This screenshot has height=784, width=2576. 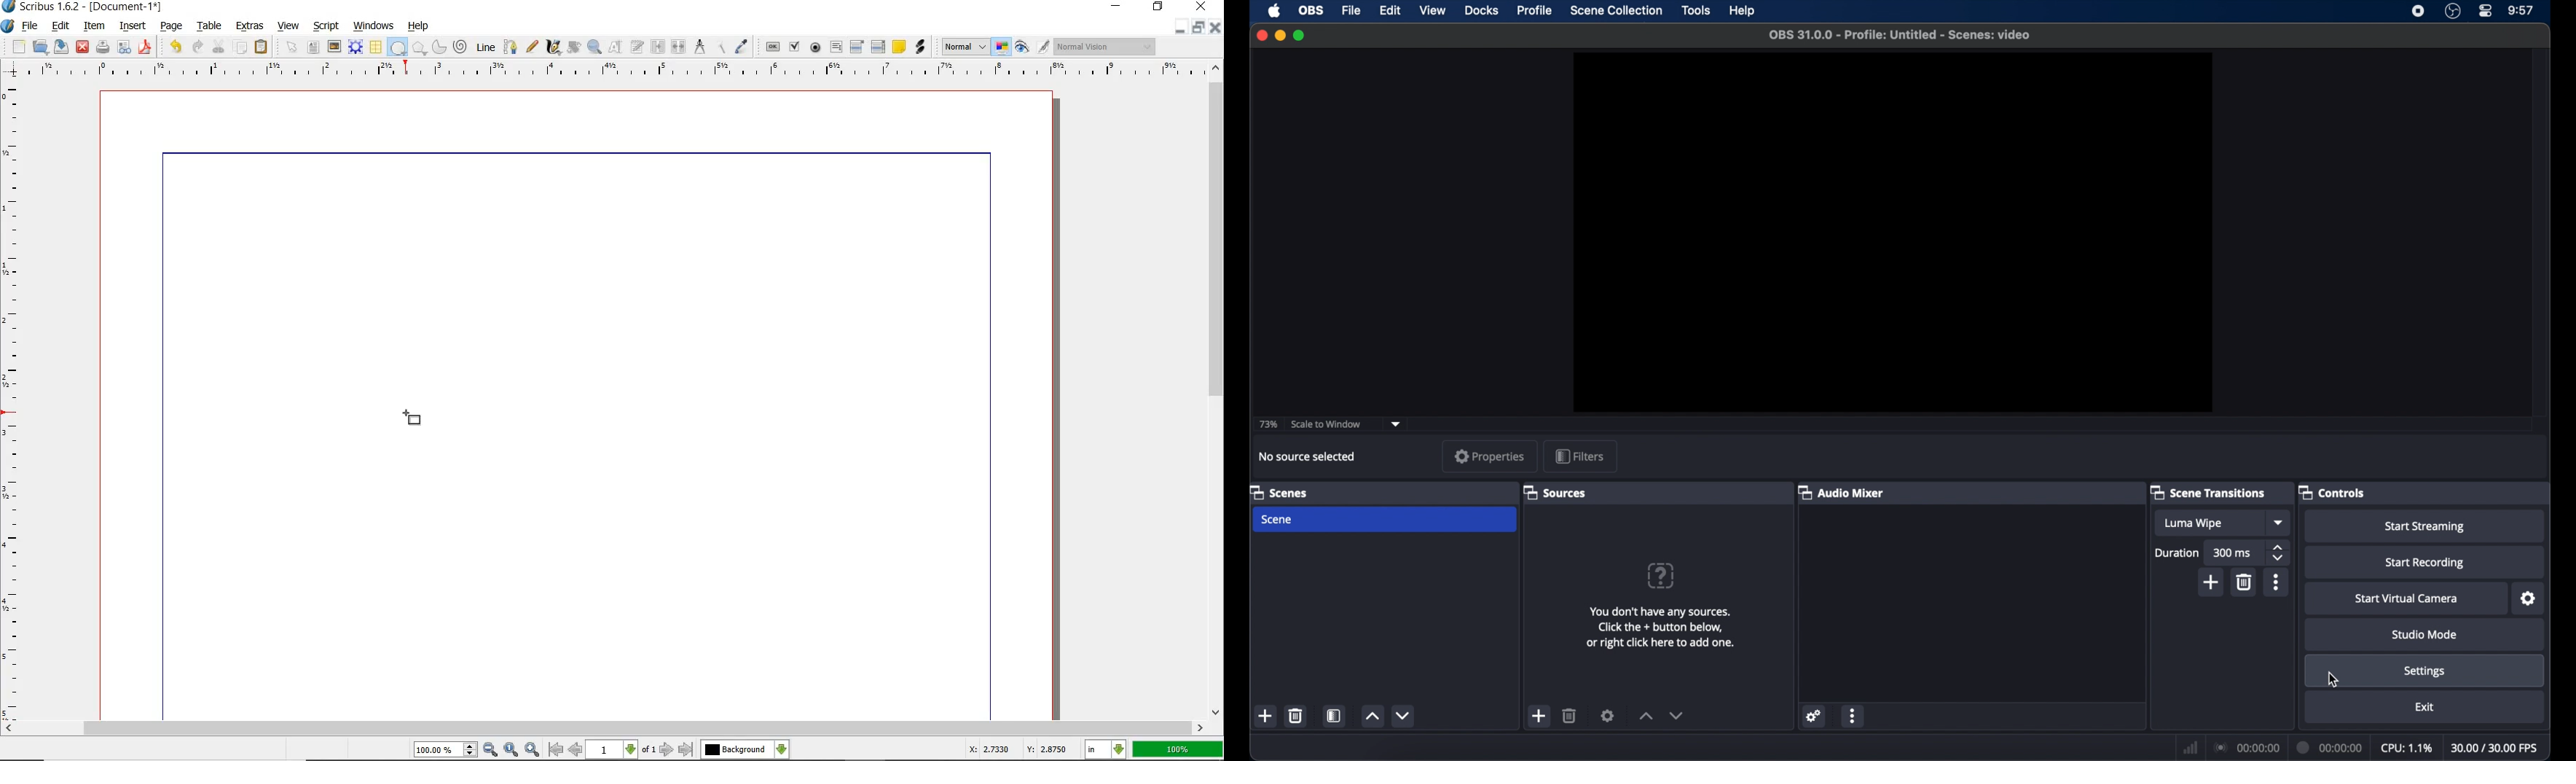 What do you see at coordinates (2407, 599) in the screenshot?
I see `start virtual camera` at bounding box center [2407, 599].